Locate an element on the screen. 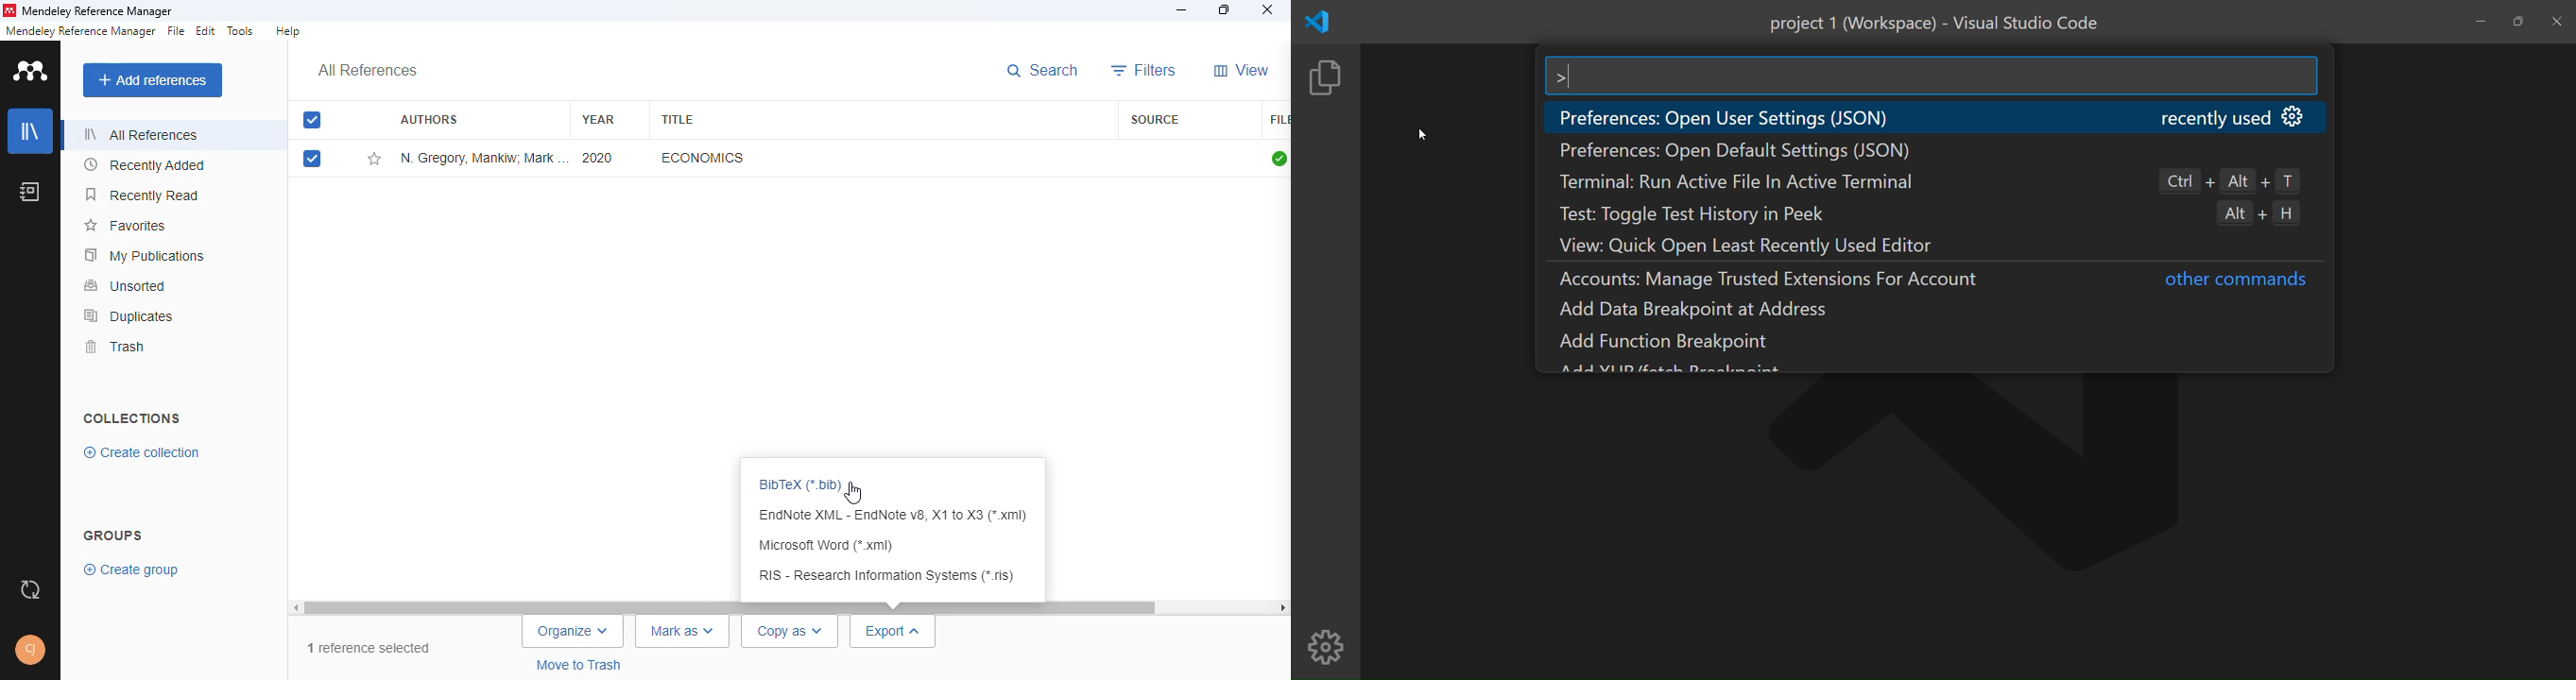 The width and height of the screenshot is (2576, 700). test toggle test is located at coordinates (1709, 215).